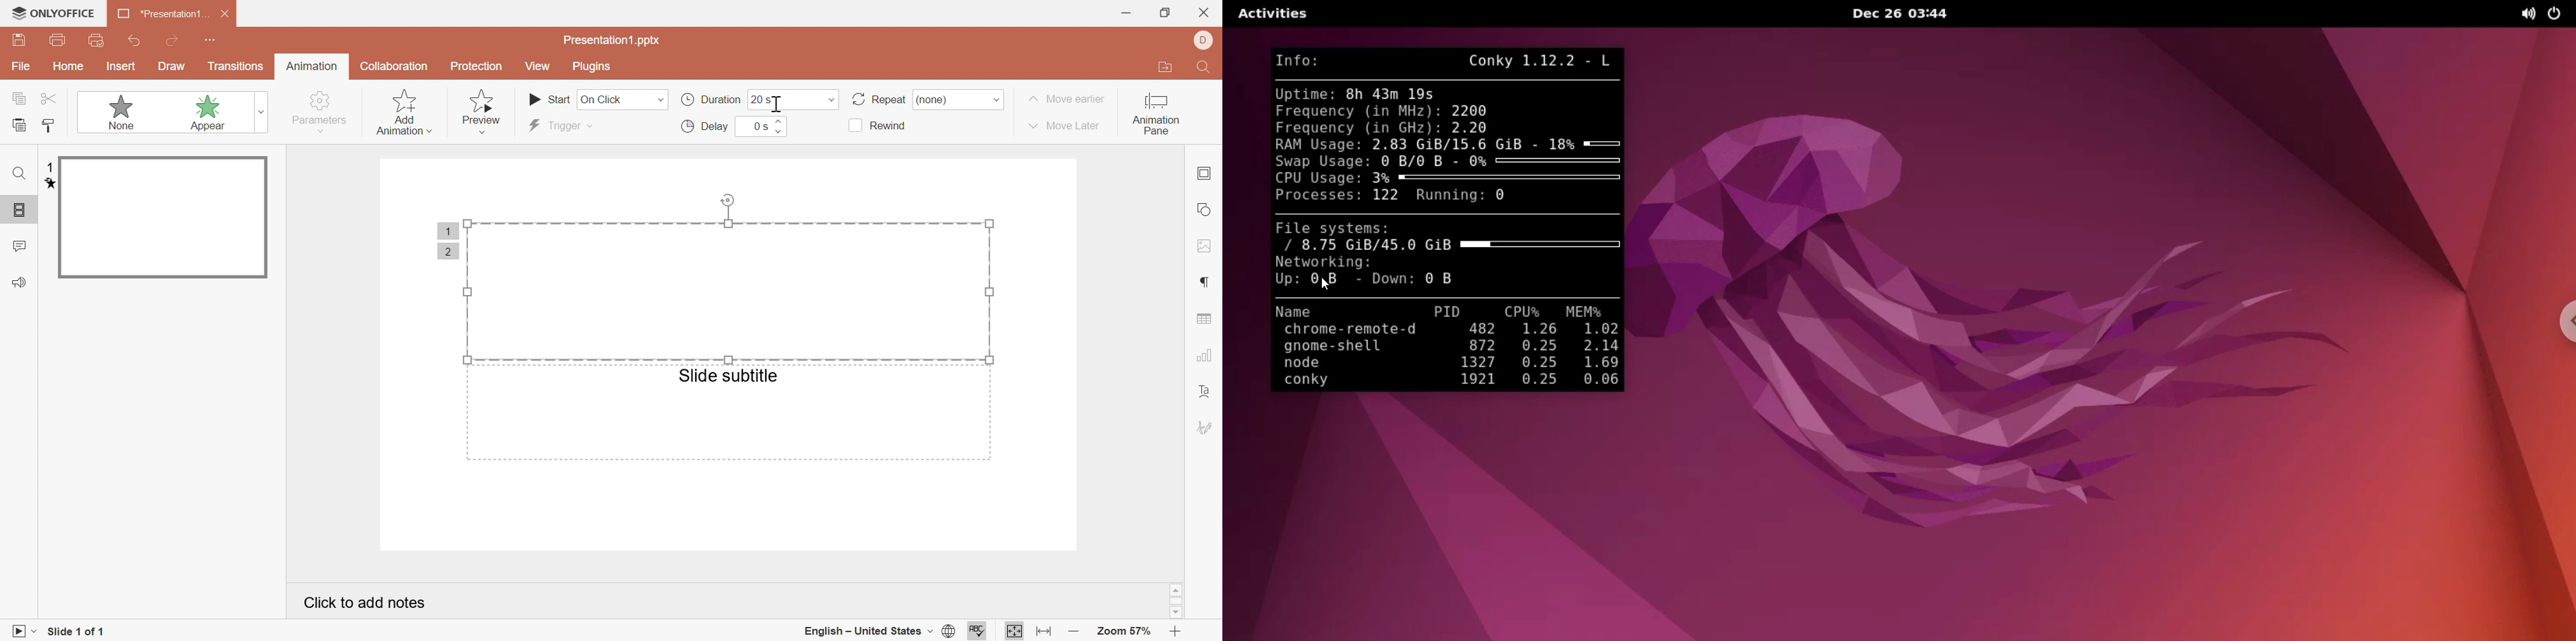 Image resolution: width=2576 pixels, height=644 pixels. Describe the element at coordinates (1127, 13) in the screenshot. I see `minimize` at that location.